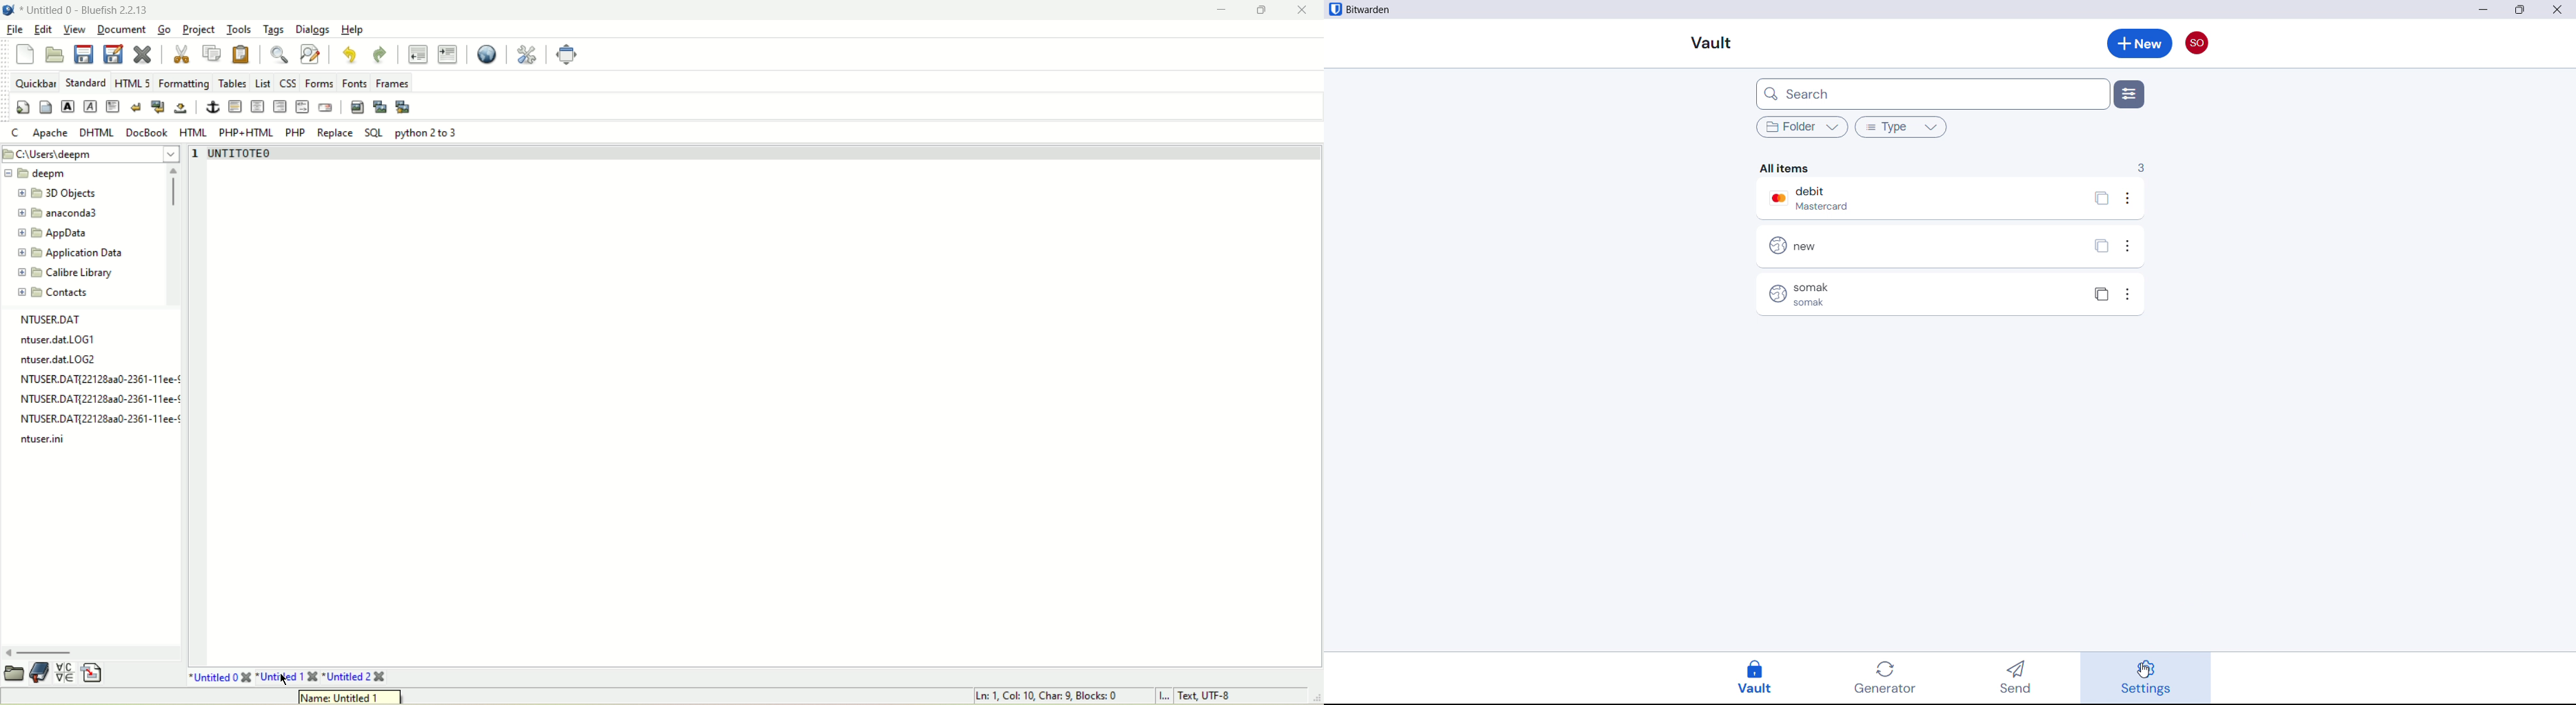 This screenshot has width=2576, height=728. I want to click on paragraph , so click(110, 106).